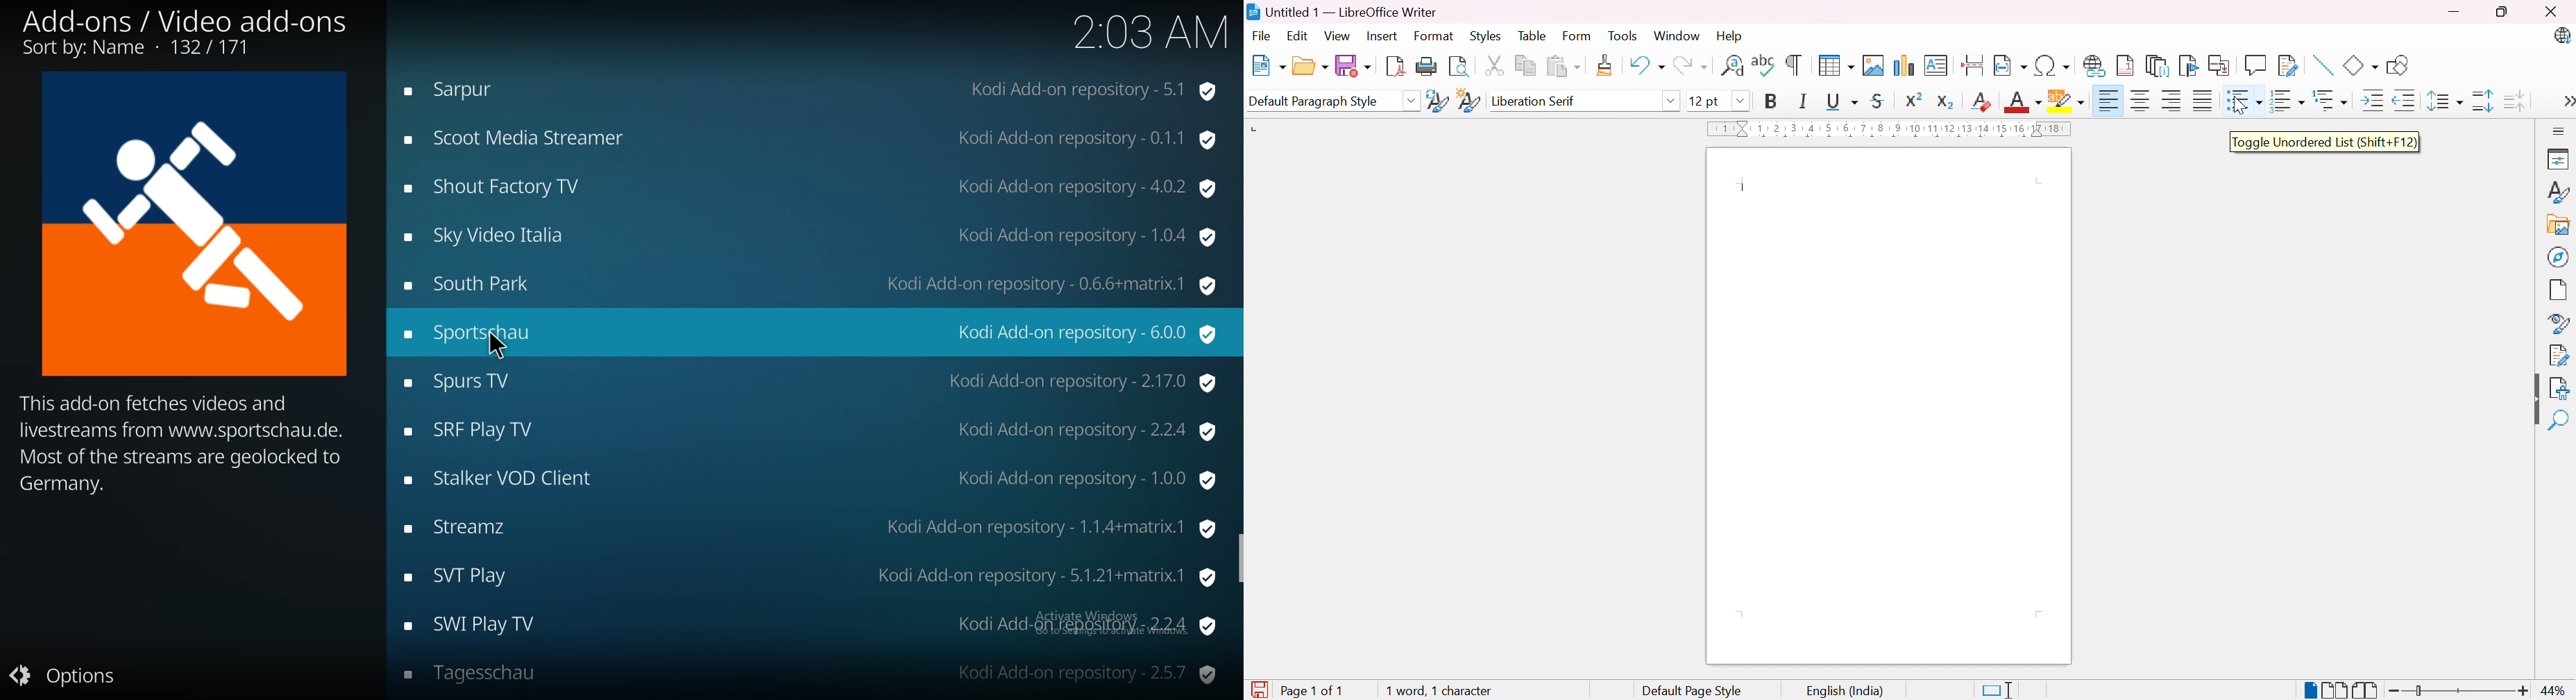 The width and height of the screenshot is (2576, 700). I want to click on Close, so click(2555, 11).